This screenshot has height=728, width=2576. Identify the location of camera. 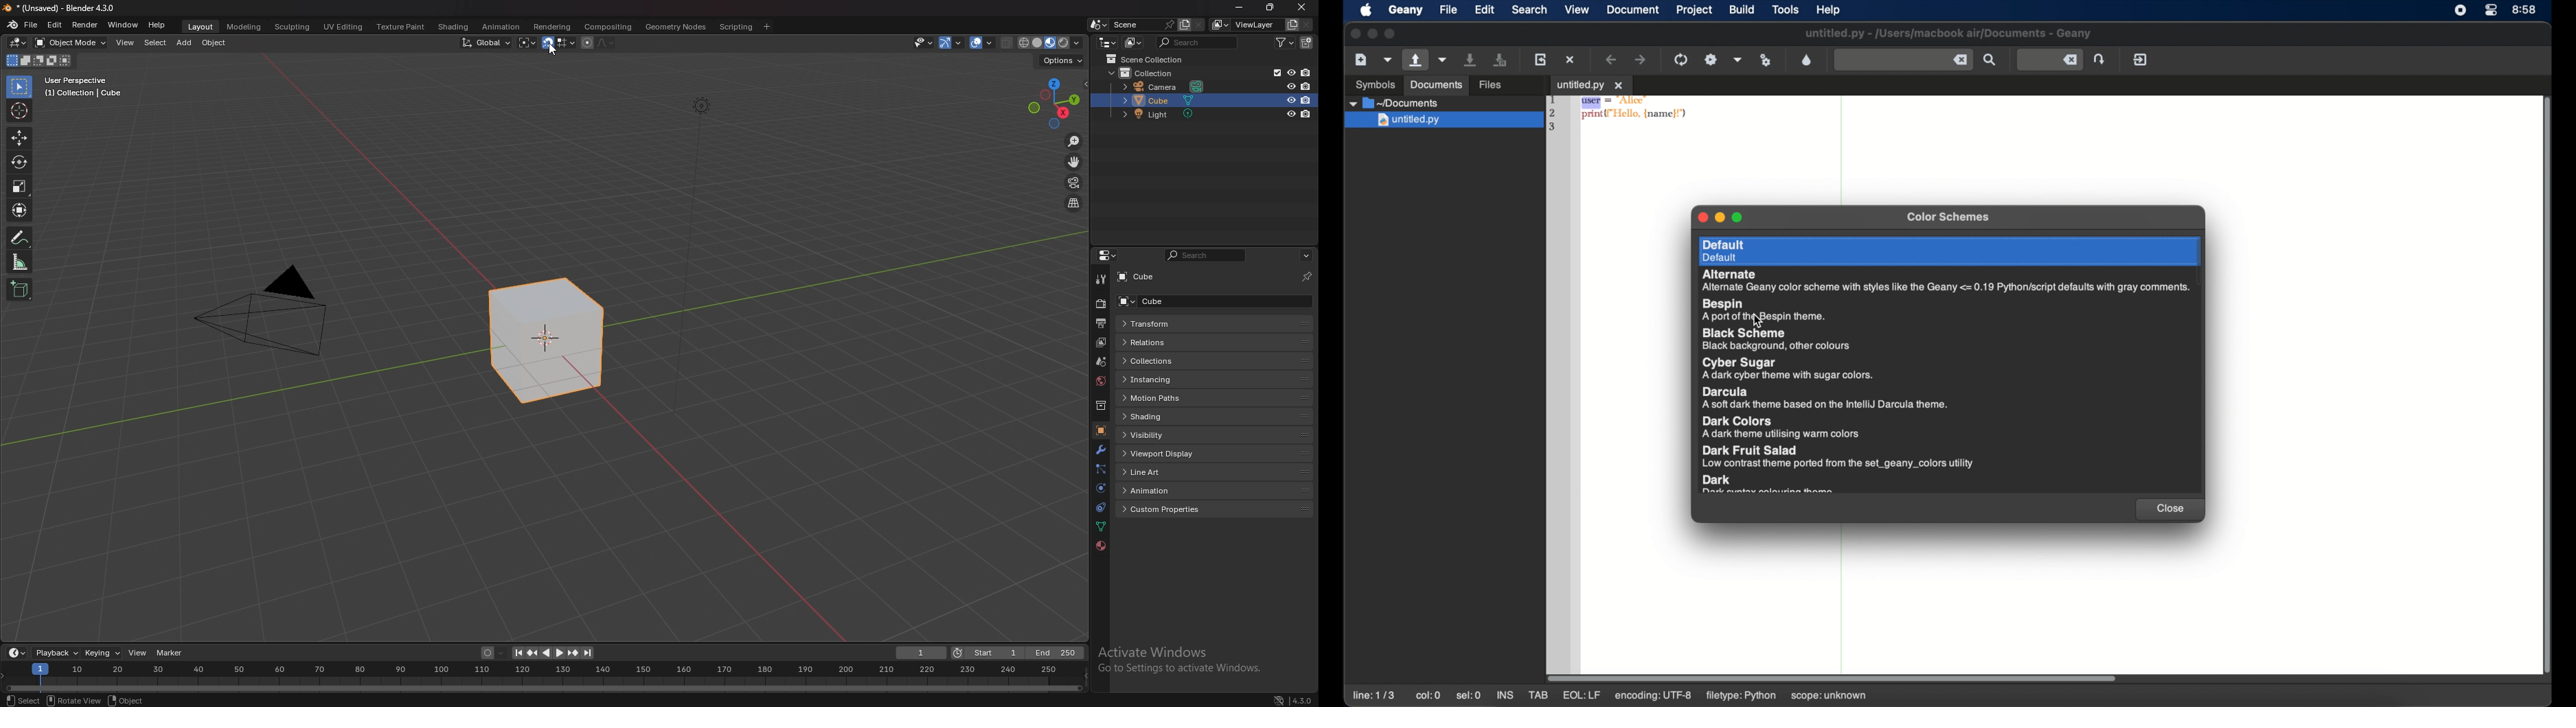
(272, 310).